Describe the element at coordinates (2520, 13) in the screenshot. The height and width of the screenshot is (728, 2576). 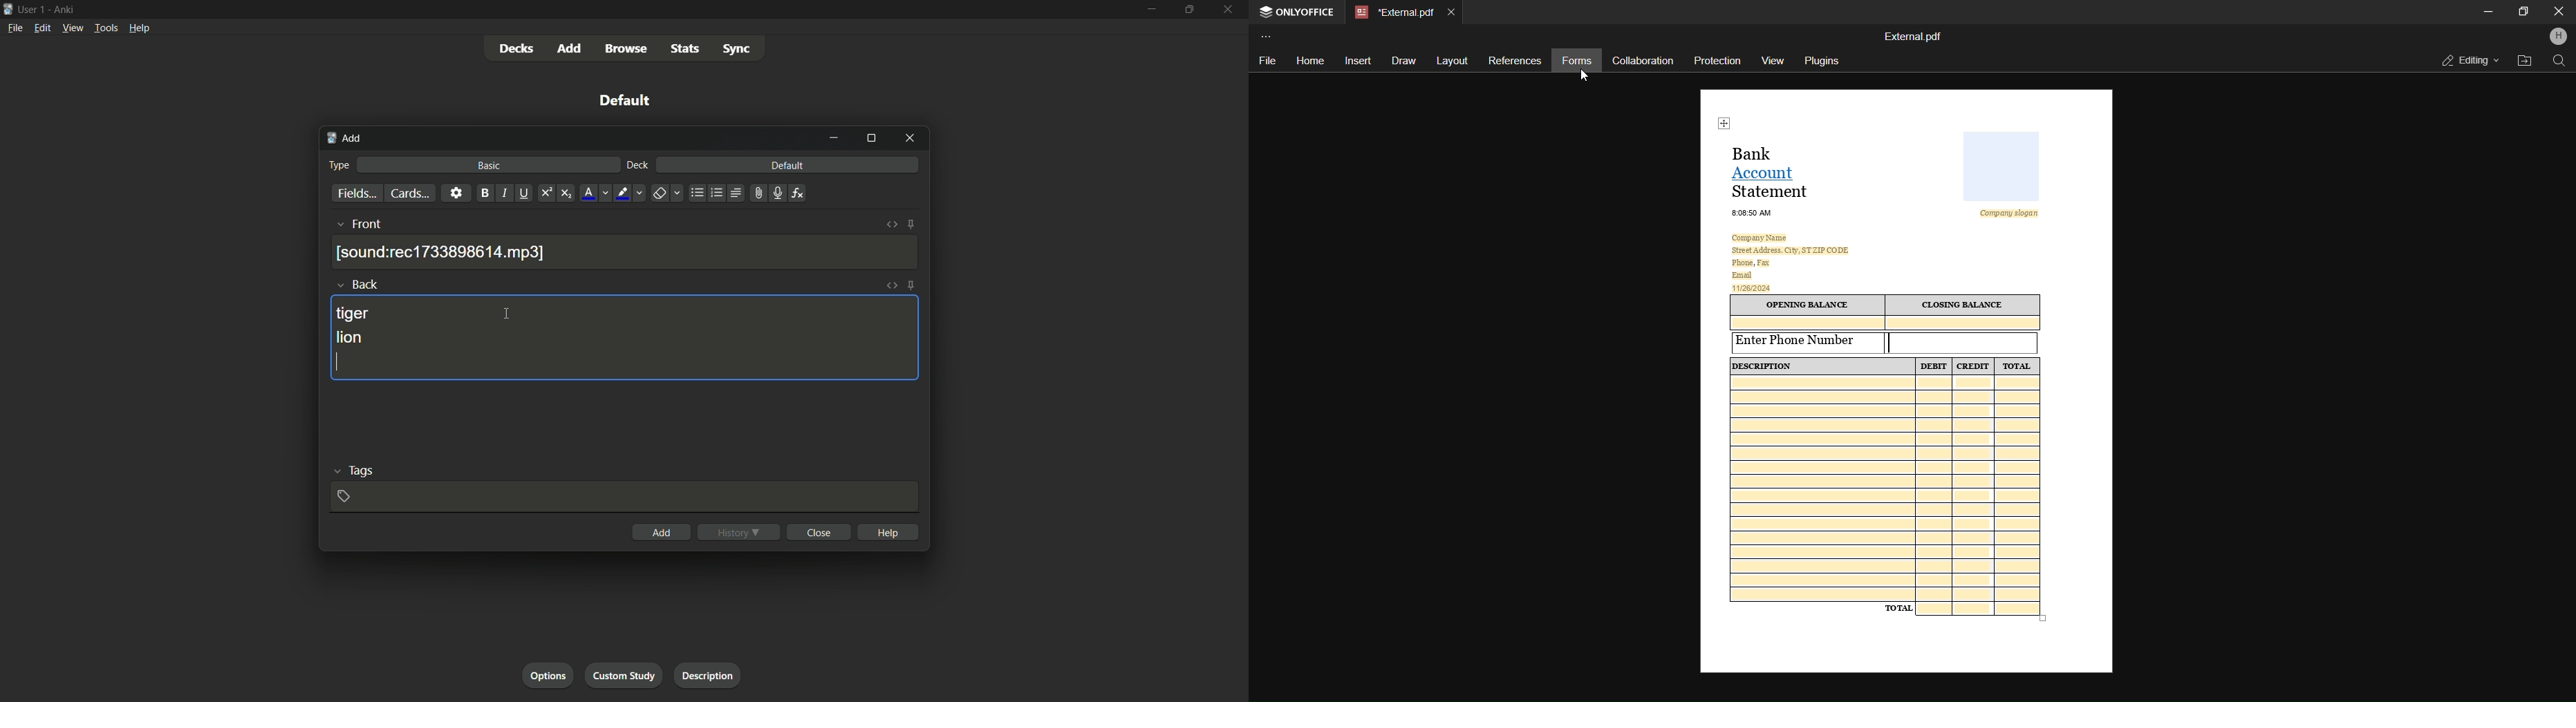
I see `maximize` at that location.